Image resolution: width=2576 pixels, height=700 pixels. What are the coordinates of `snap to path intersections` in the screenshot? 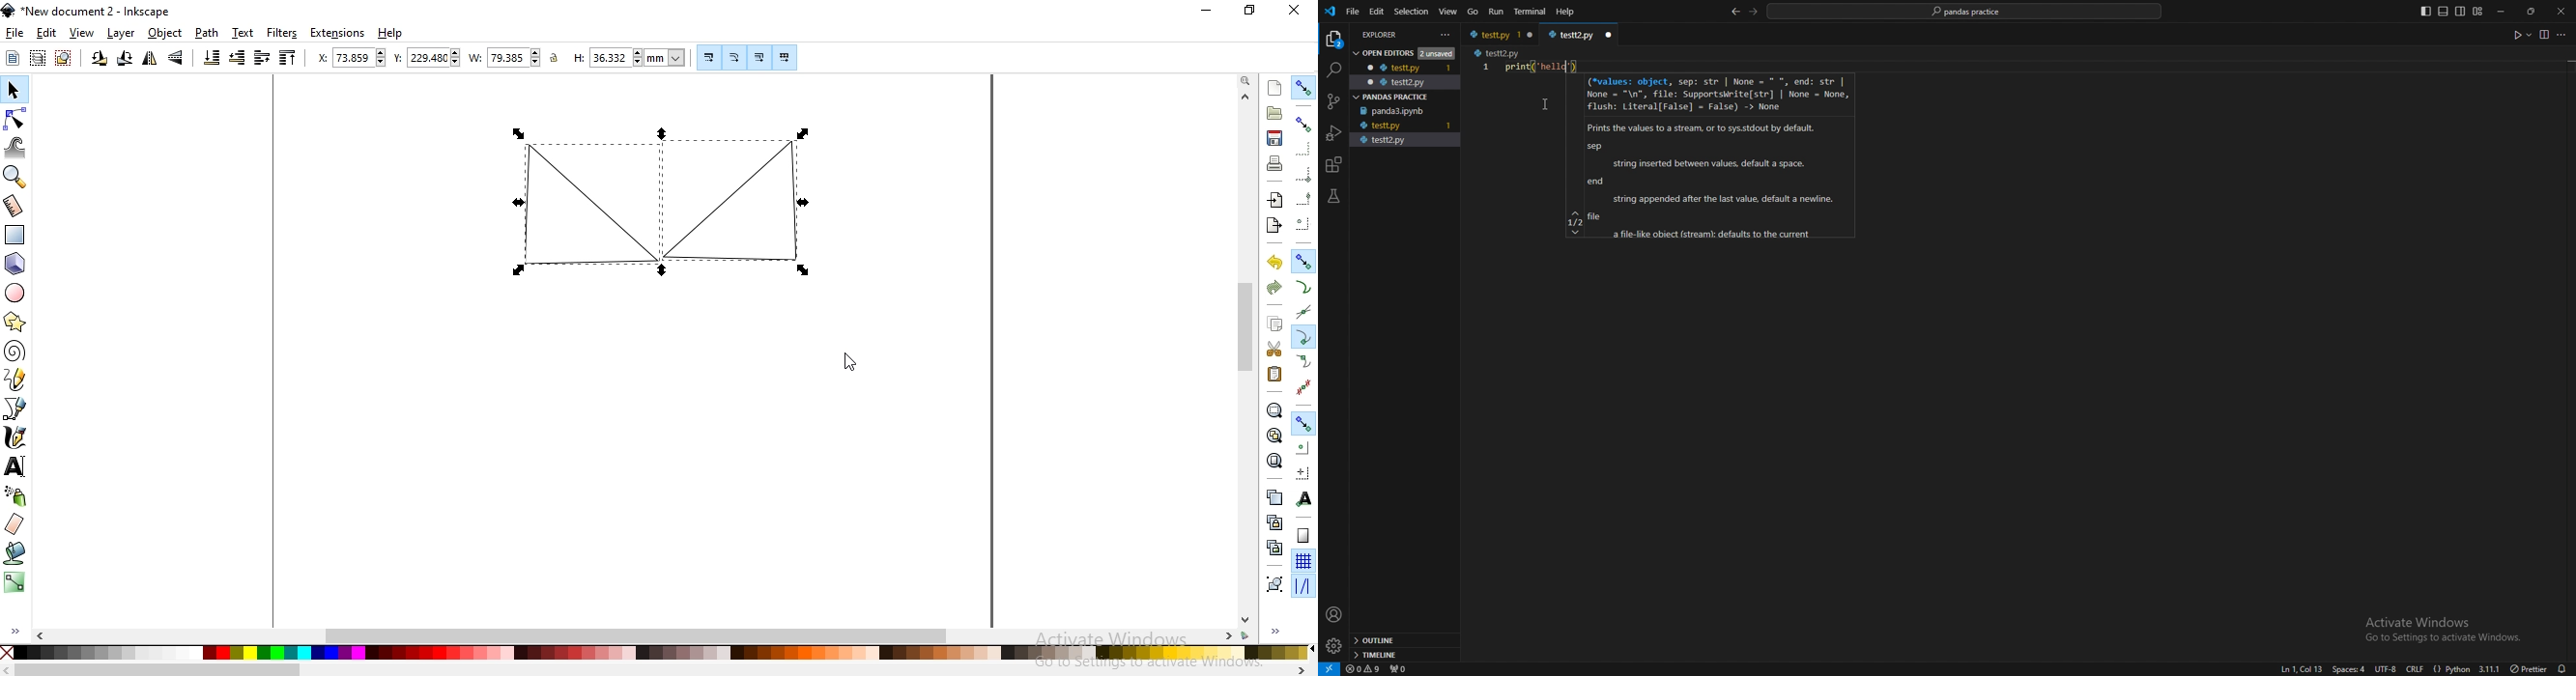 It's located at (1306, 311).